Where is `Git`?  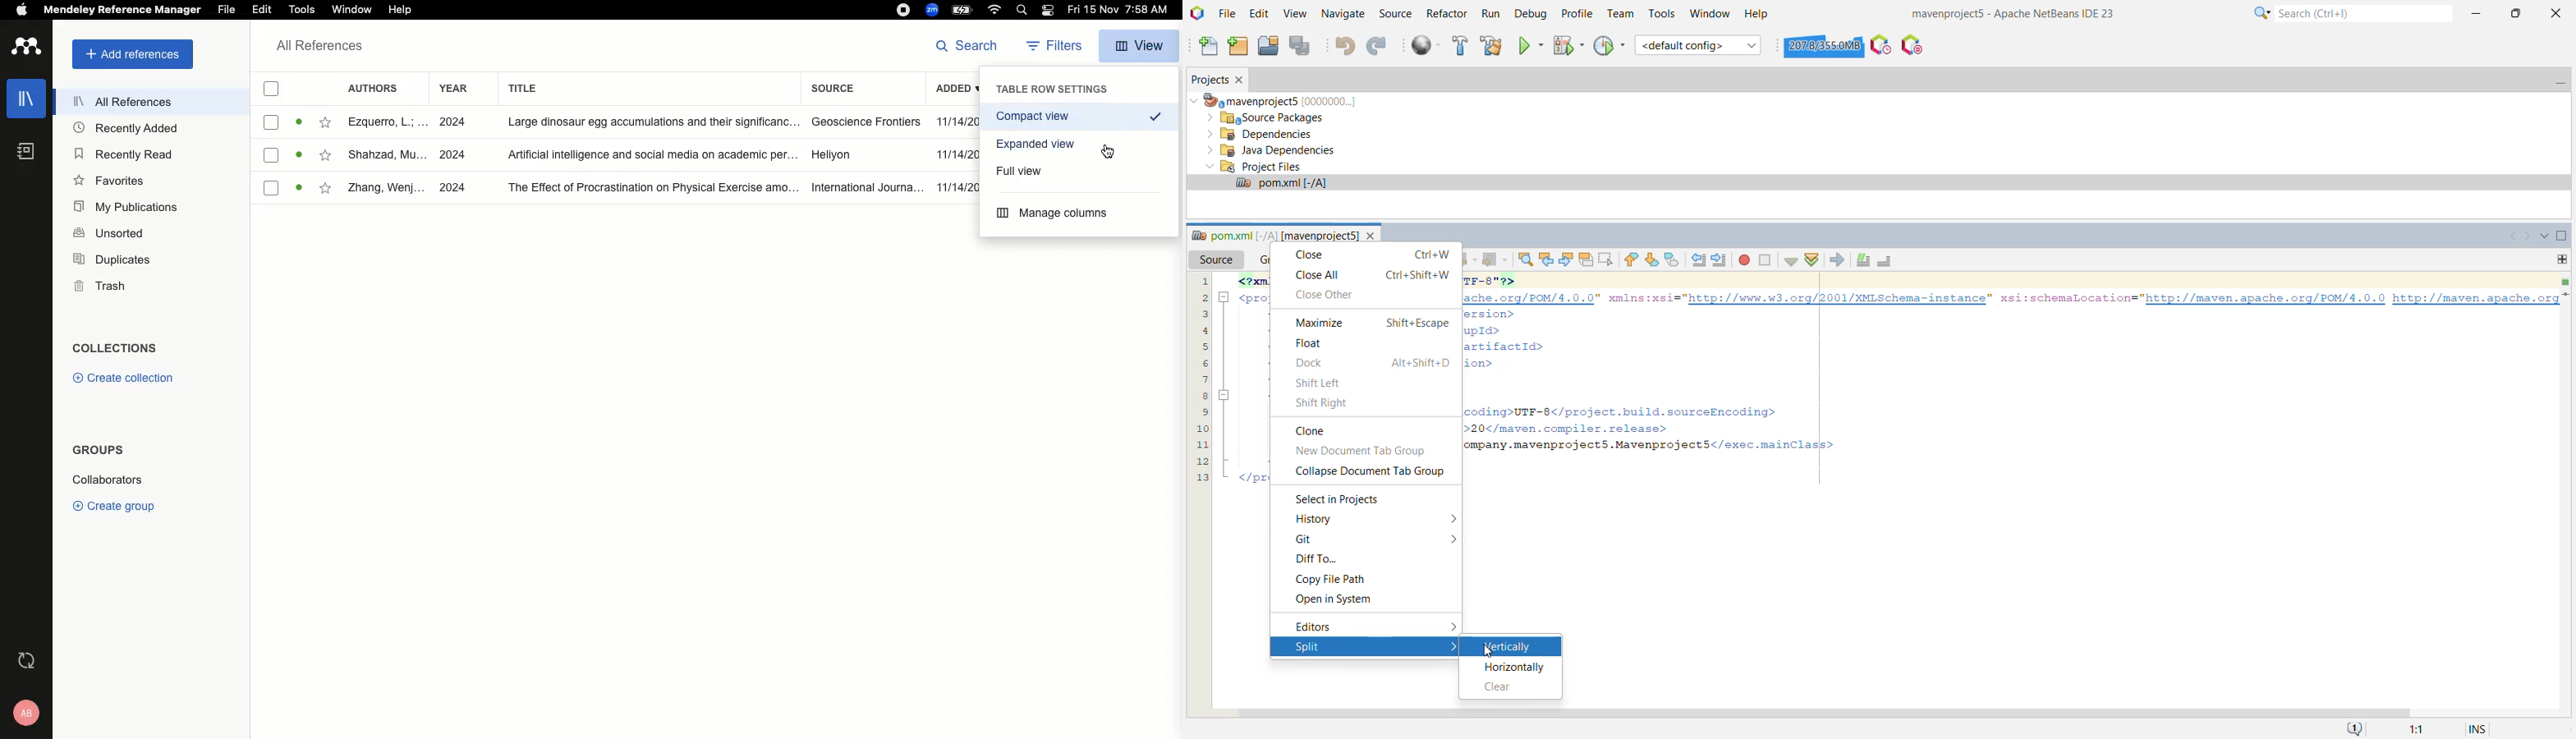
Git is located at coordinates (1307, 540).